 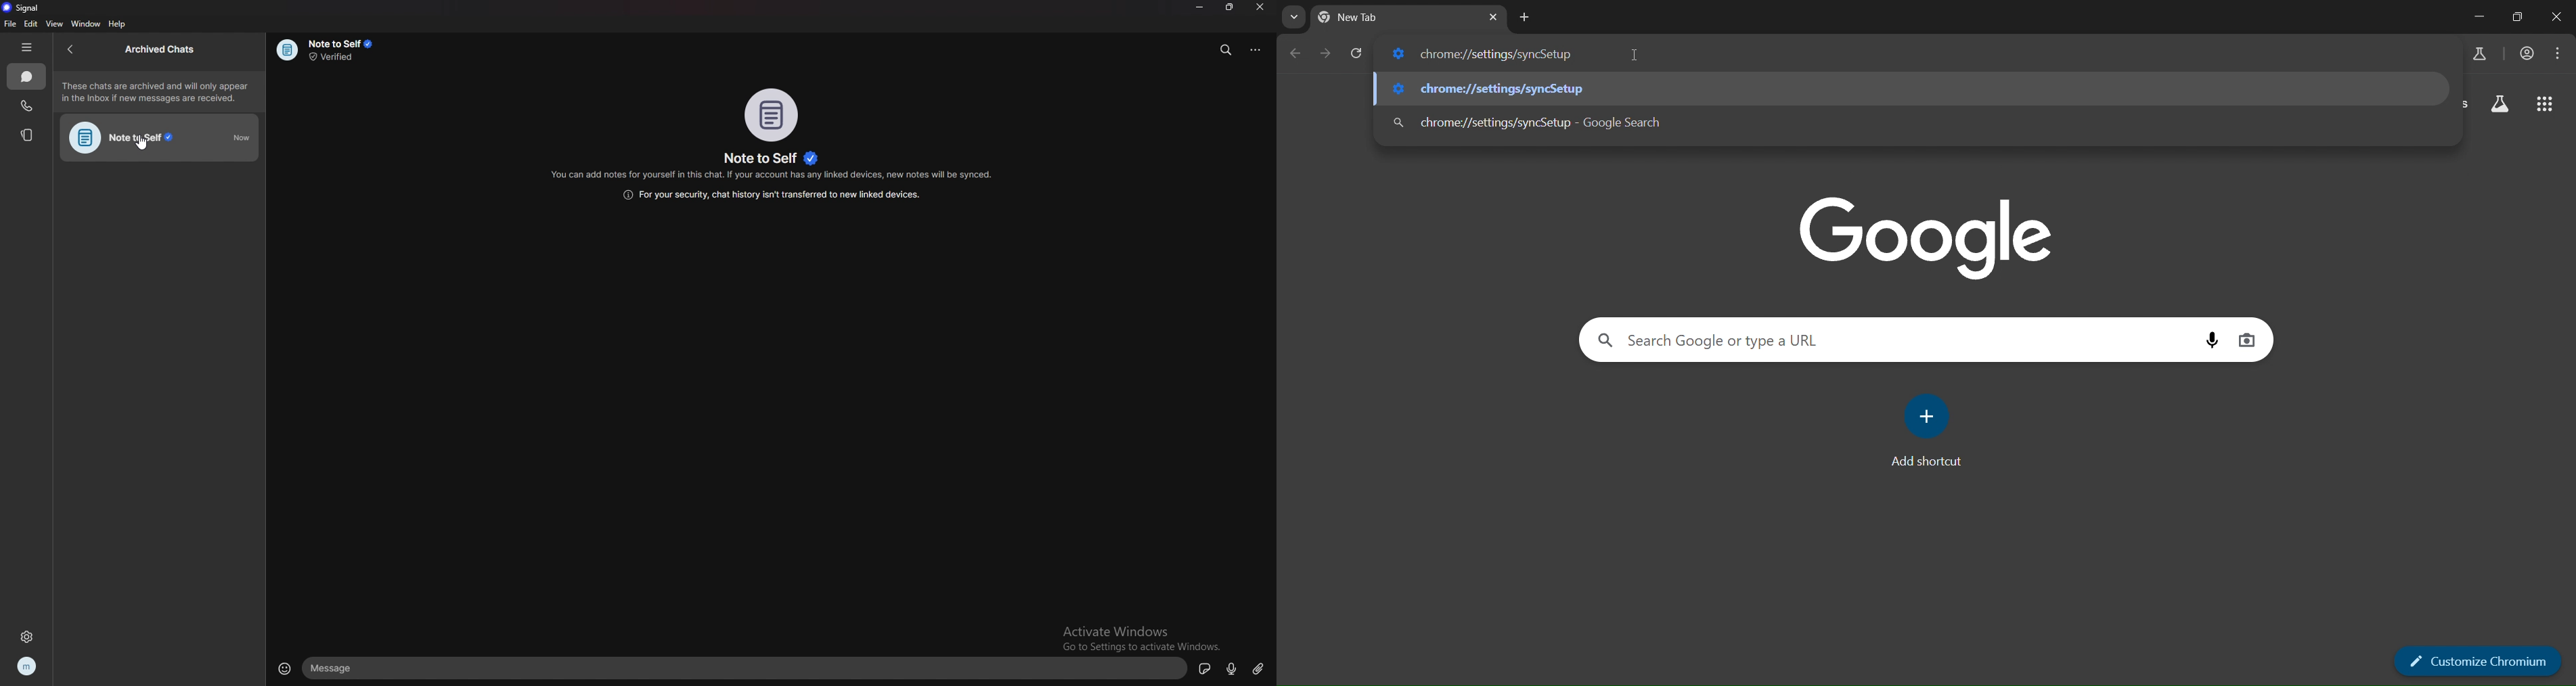 What do you see at coordinates (1895, 340) in the screenshot?
I see `search google or type a URL` at bounding box center [1895, 340].